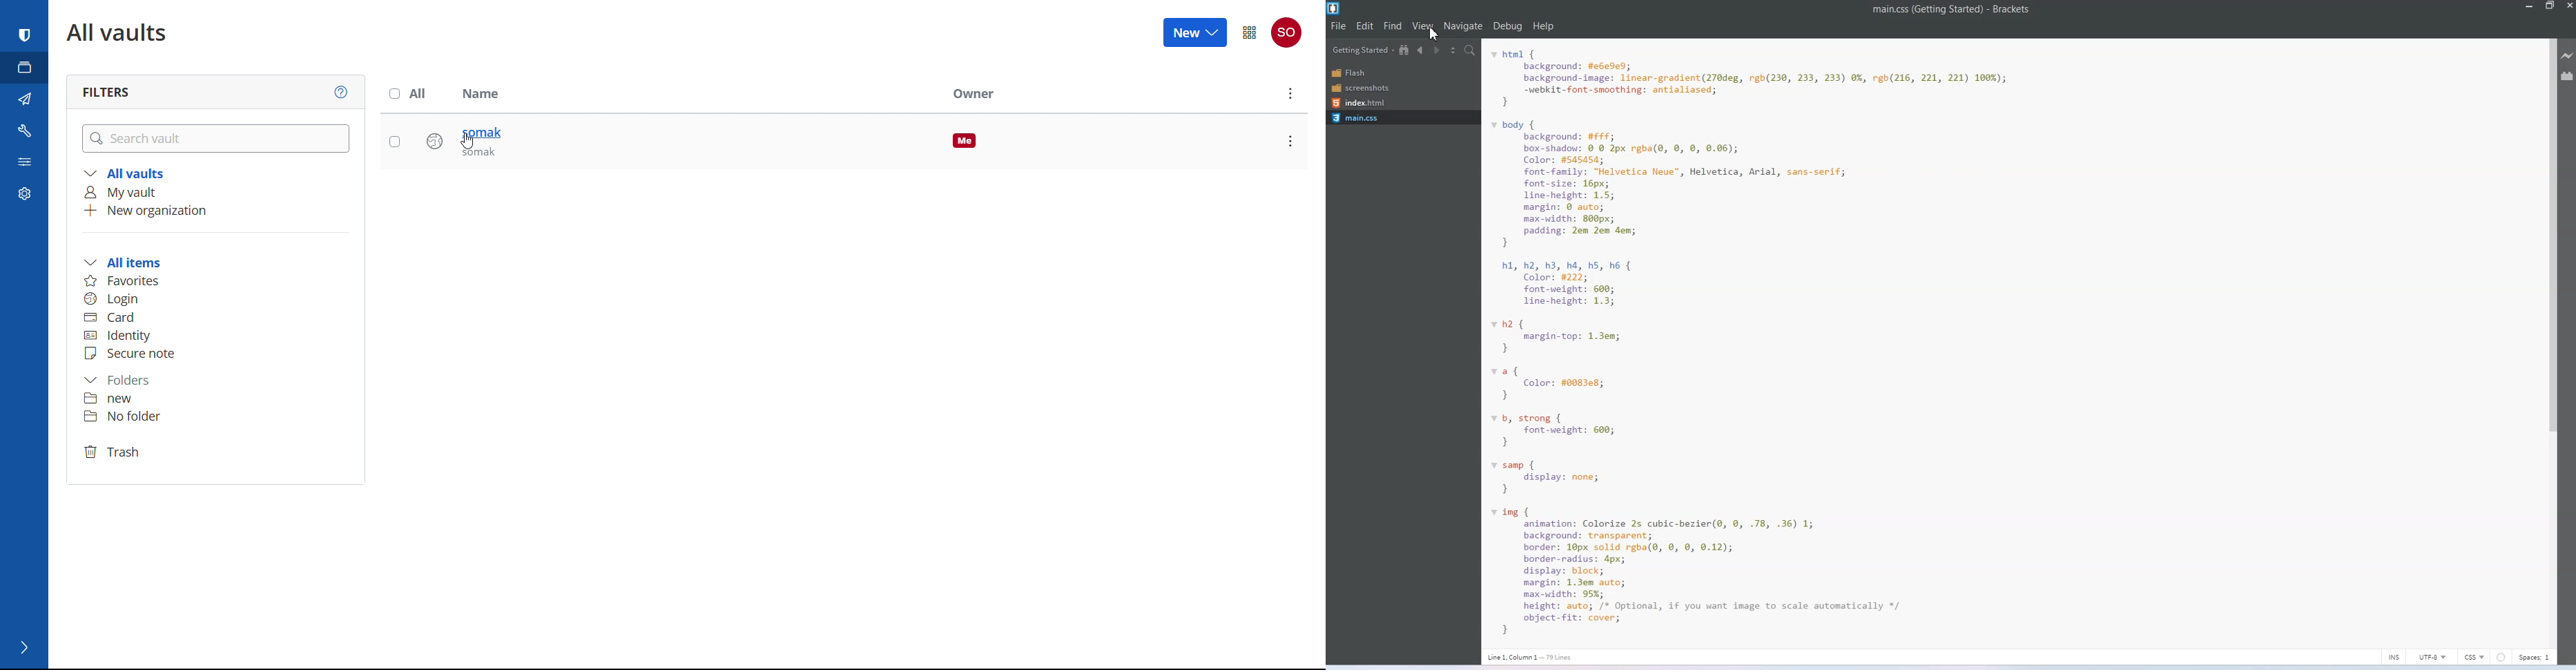 This screenshot has height=672, width=2576. What do you see at coordinates (1544, 27) in the screenshot?
I see `Help` at bounding box center [1544, 27].